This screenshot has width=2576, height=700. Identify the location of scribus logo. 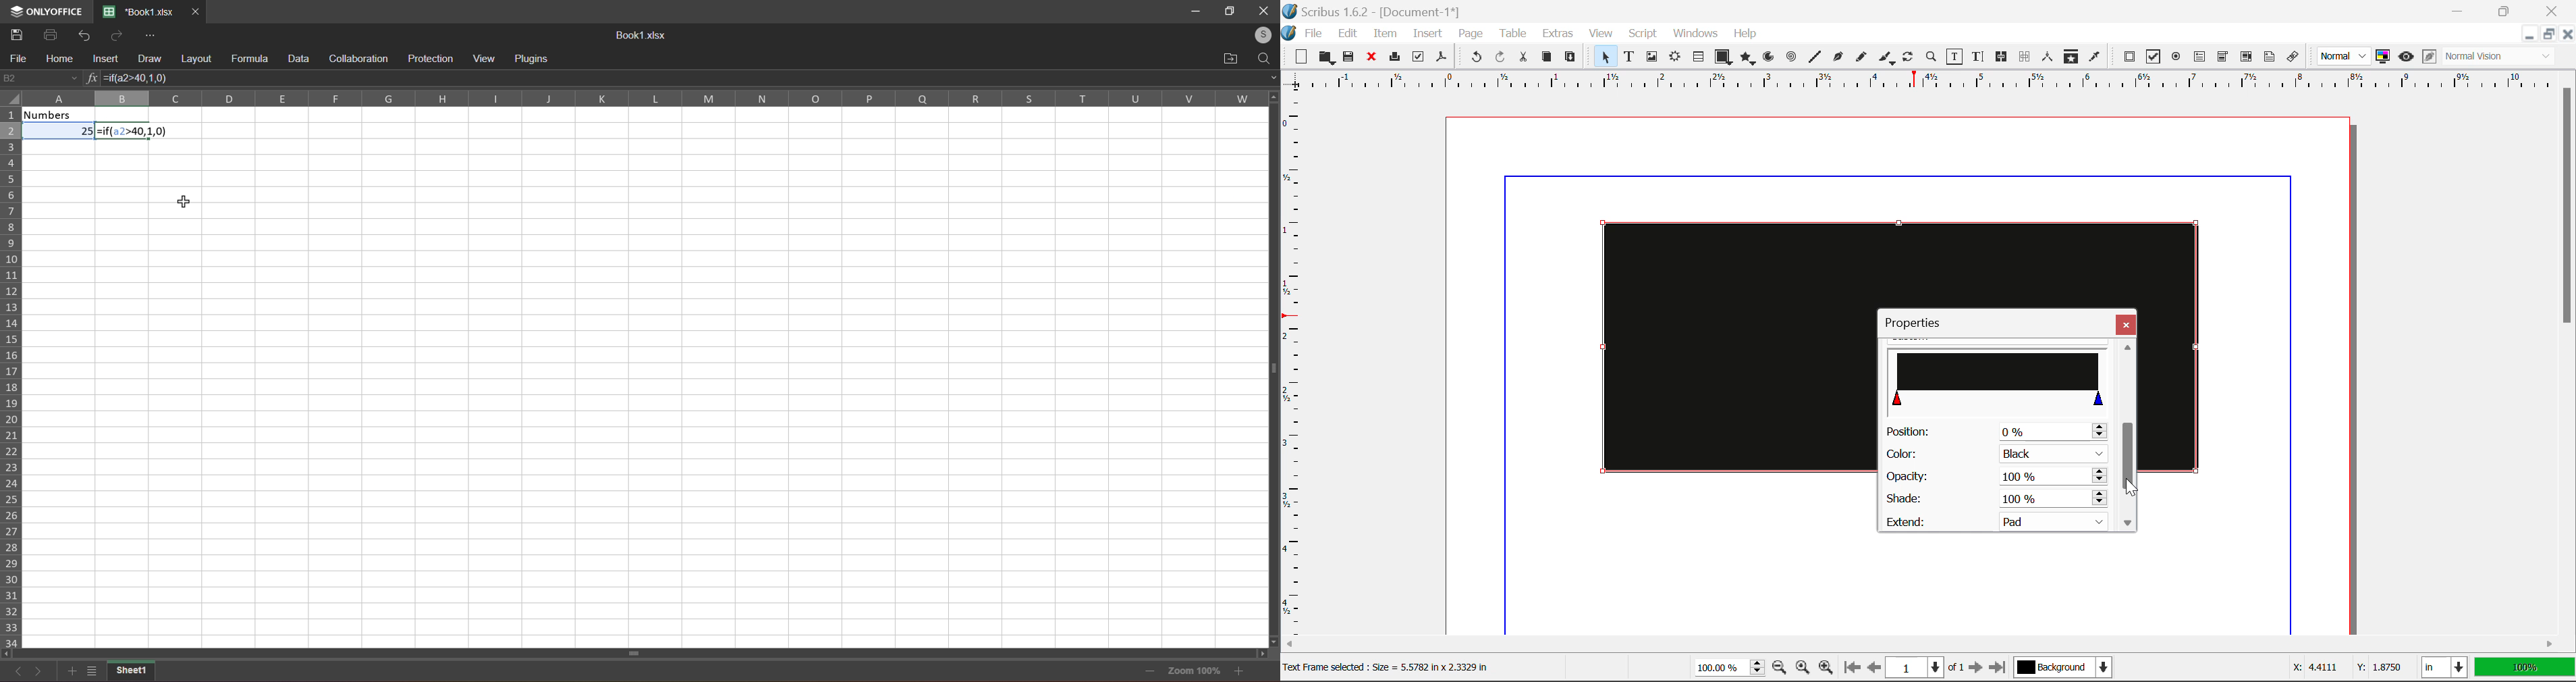
(1291, 32).